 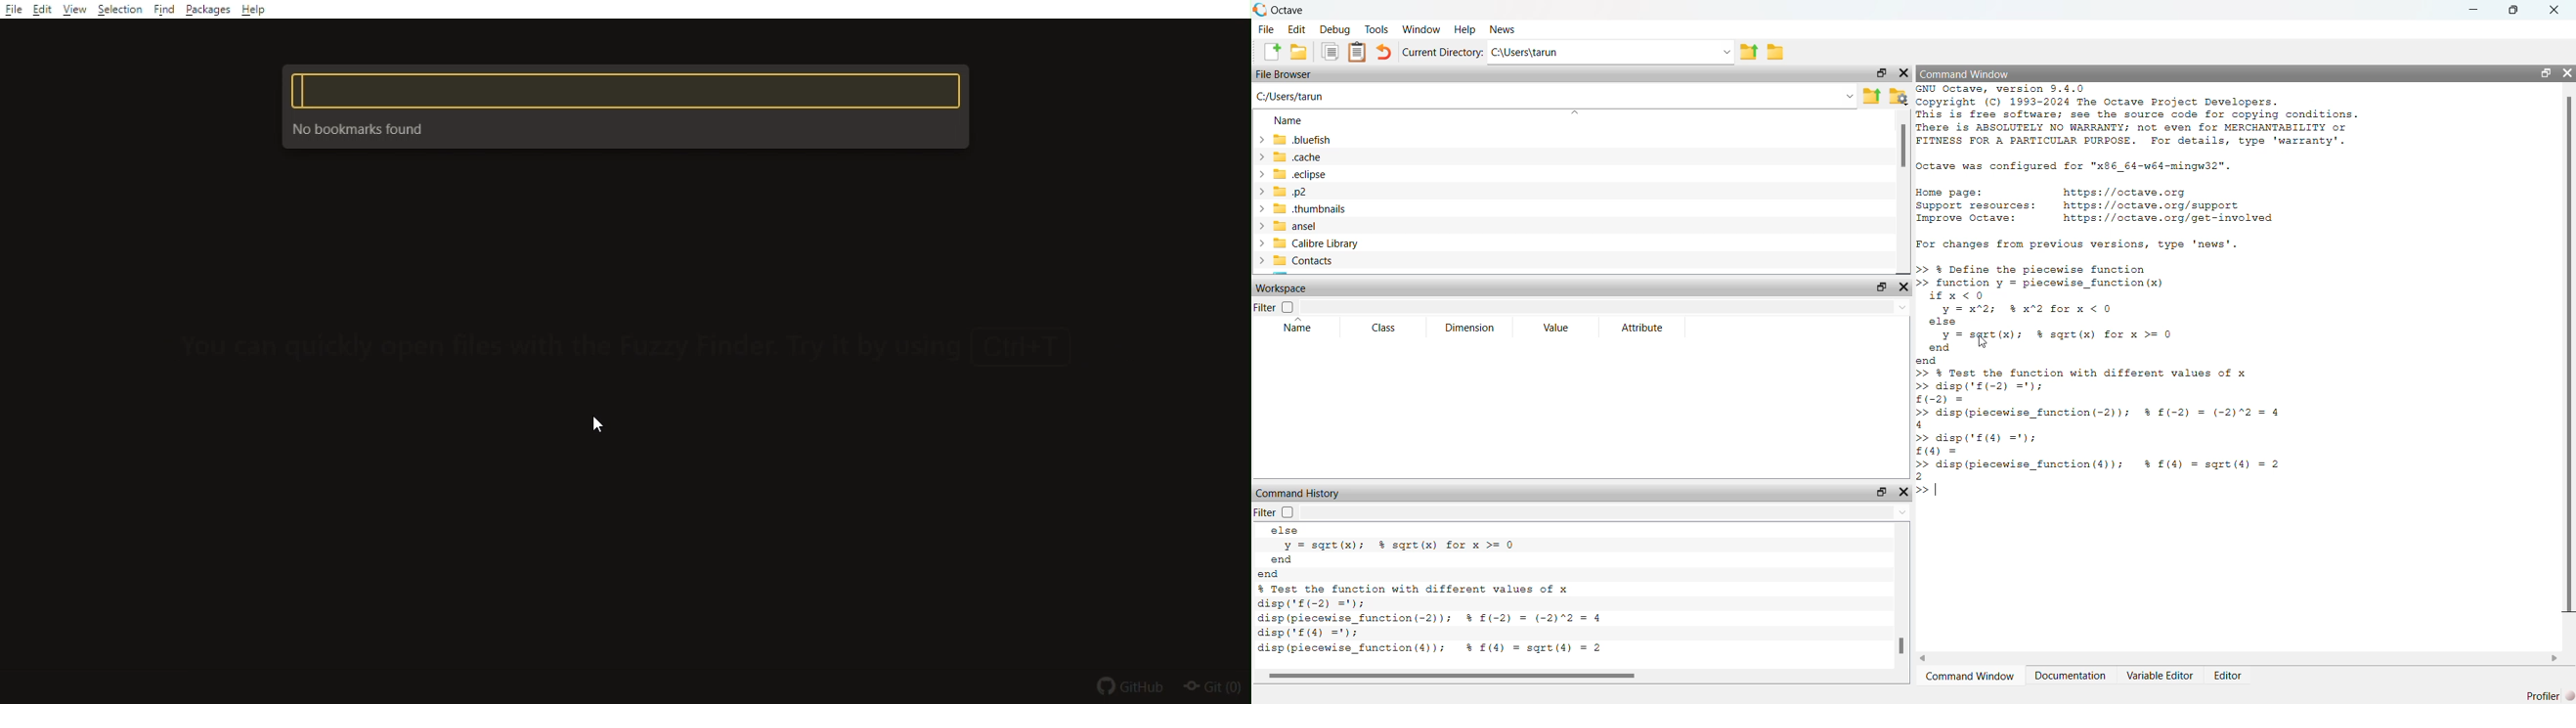 I want to click on Debug, so click(x=1335, y=30).